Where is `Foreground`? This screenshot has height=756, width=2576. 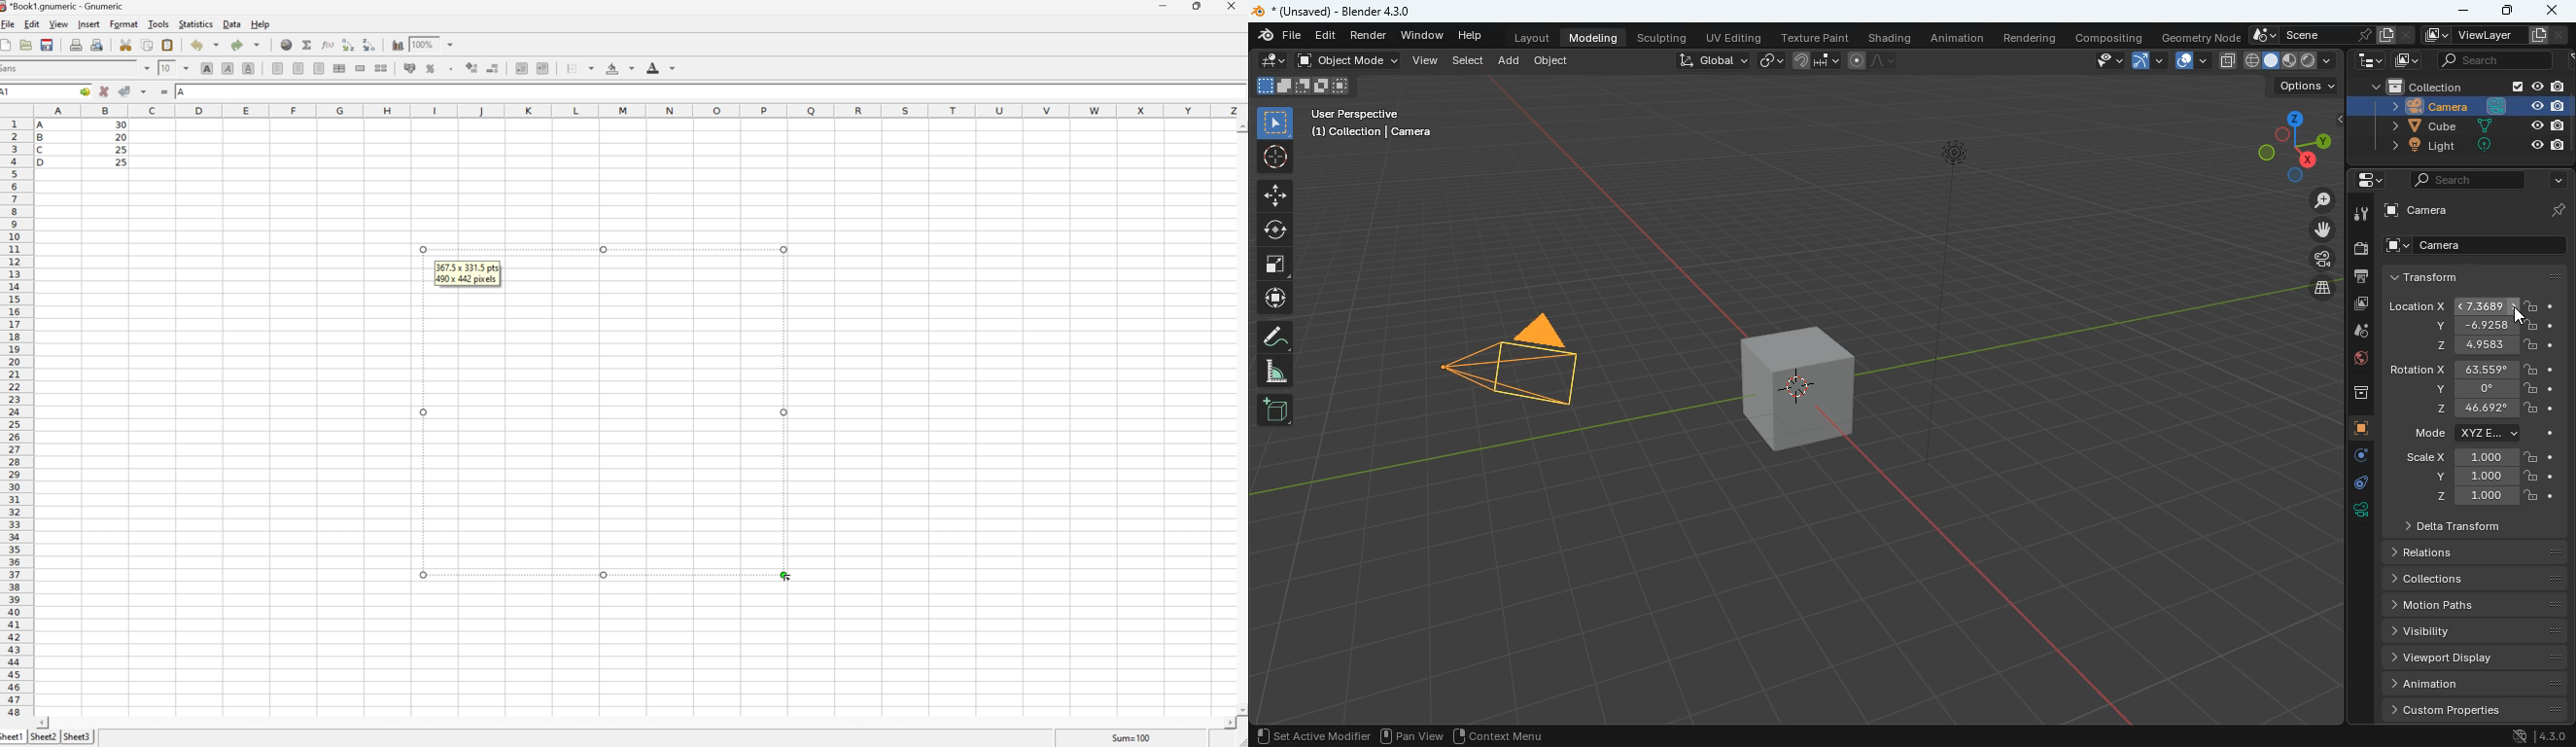
Foreground is located at coordinates (663, 67).